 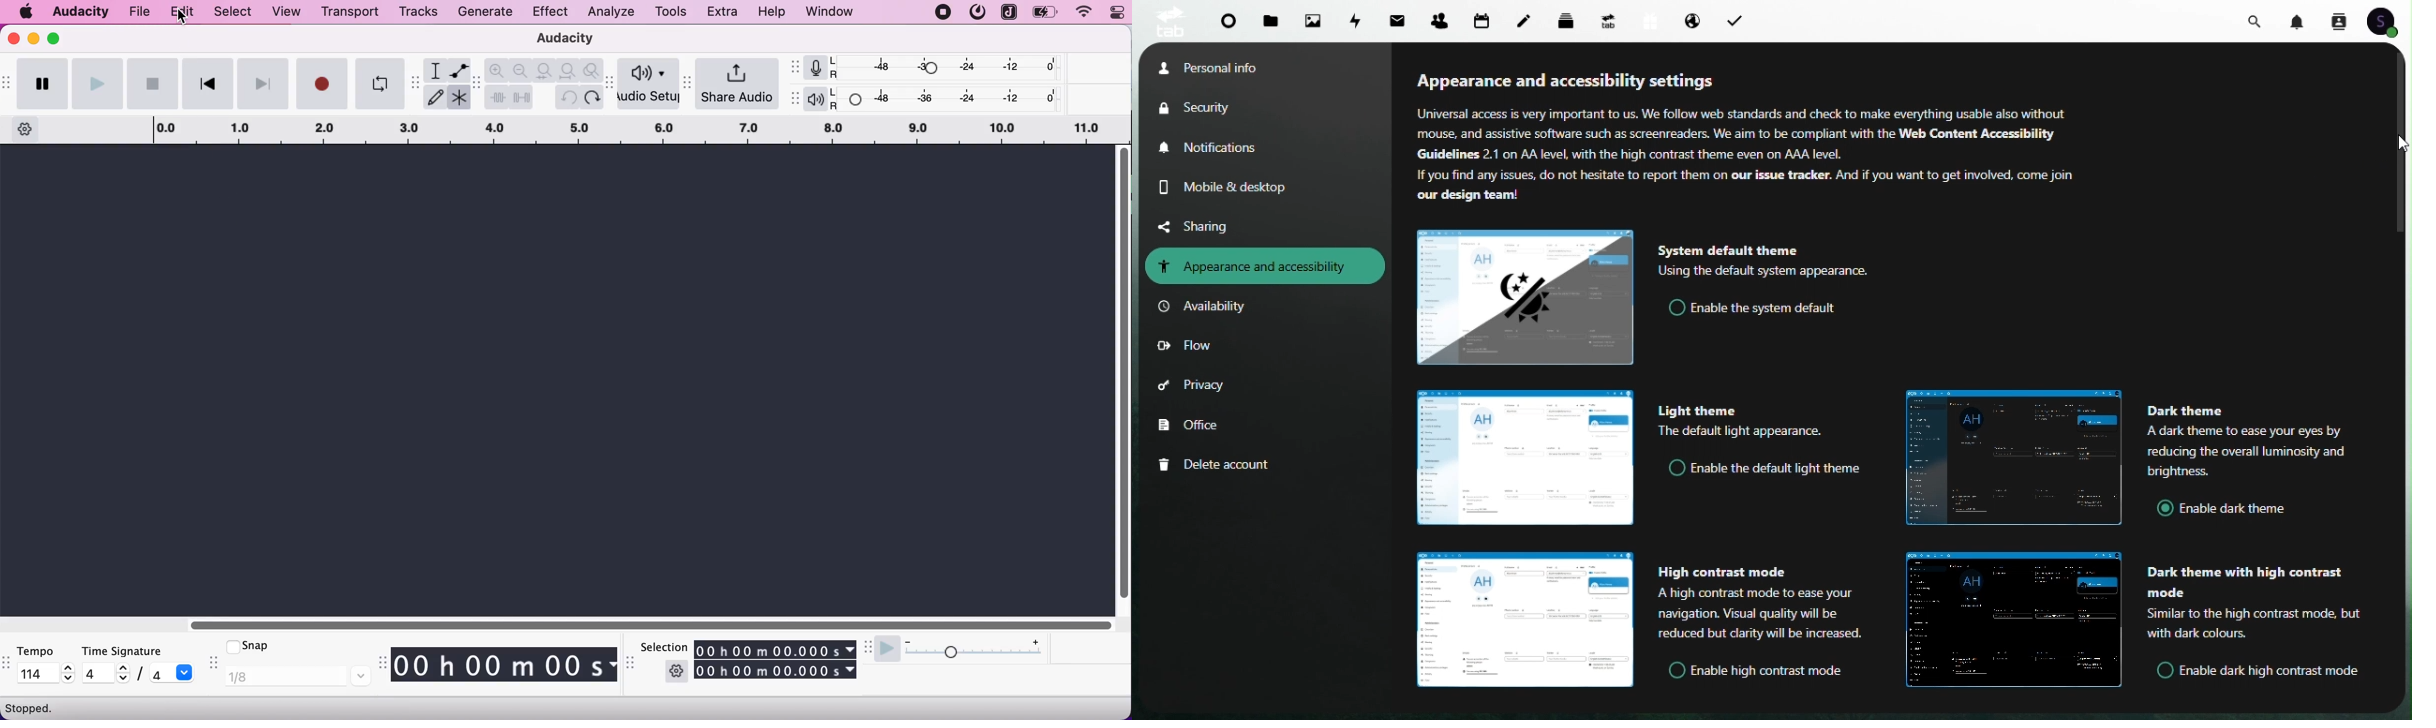 I want to click on stop, so click(x=152, y=83).